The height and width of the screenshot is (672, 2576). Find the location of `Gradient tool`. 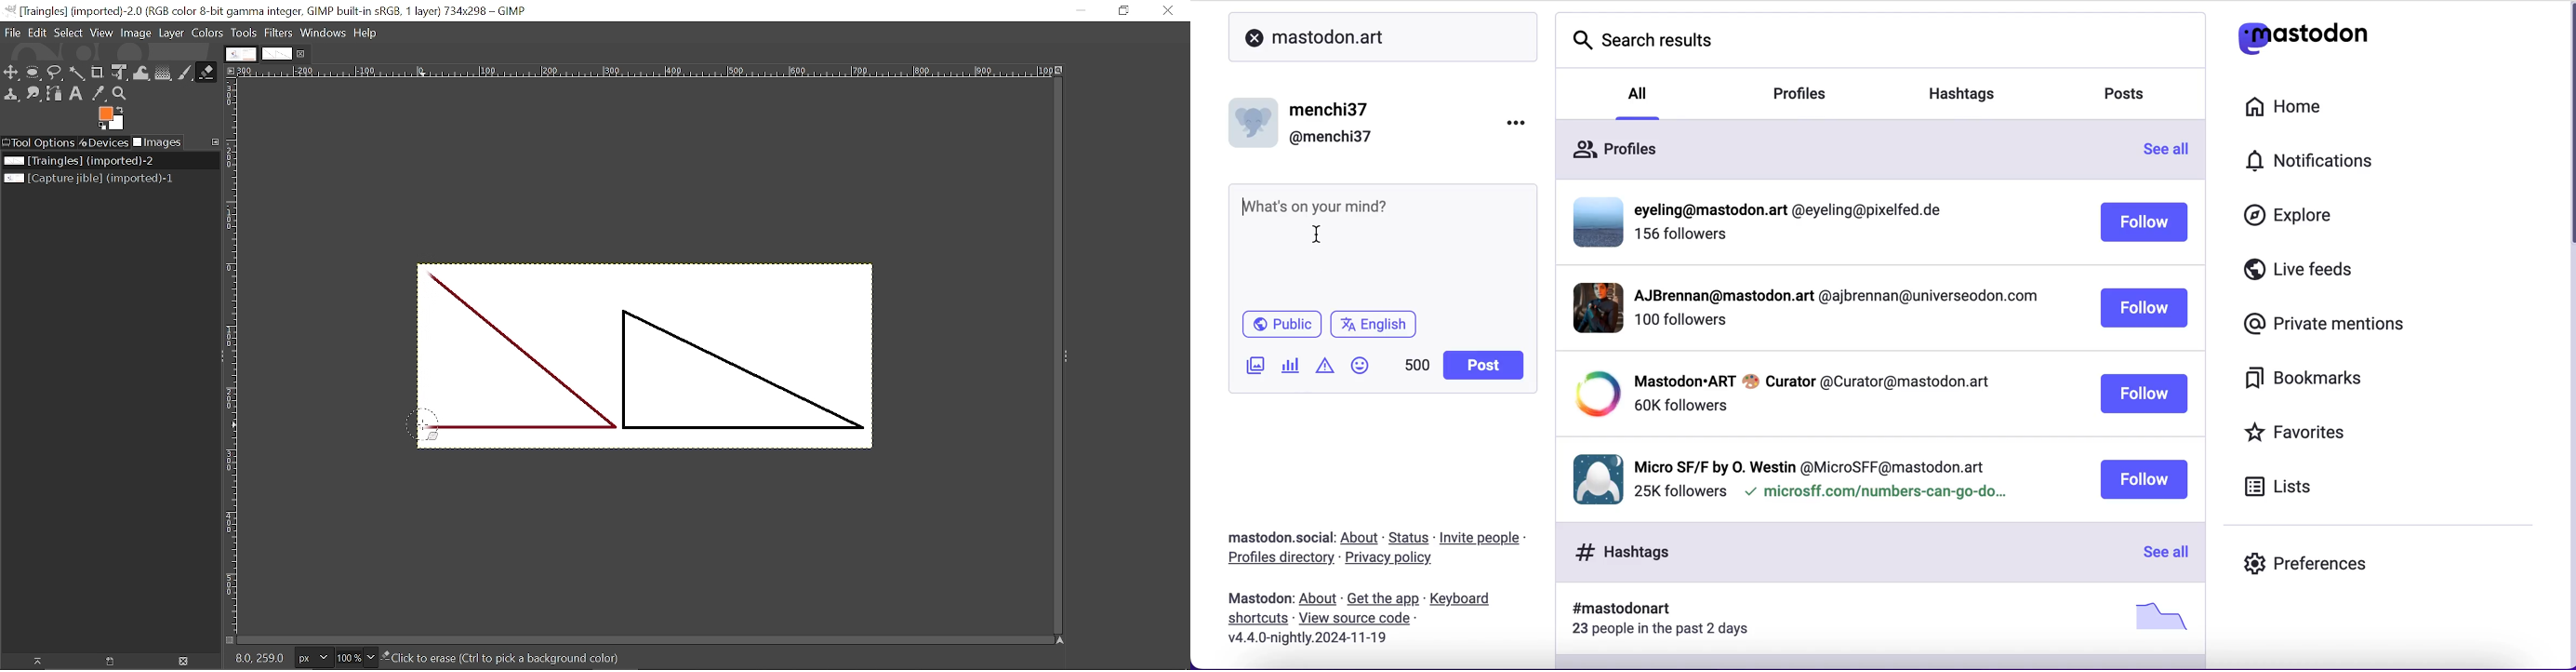

Gradient tool is located at coordinates (164, 73).